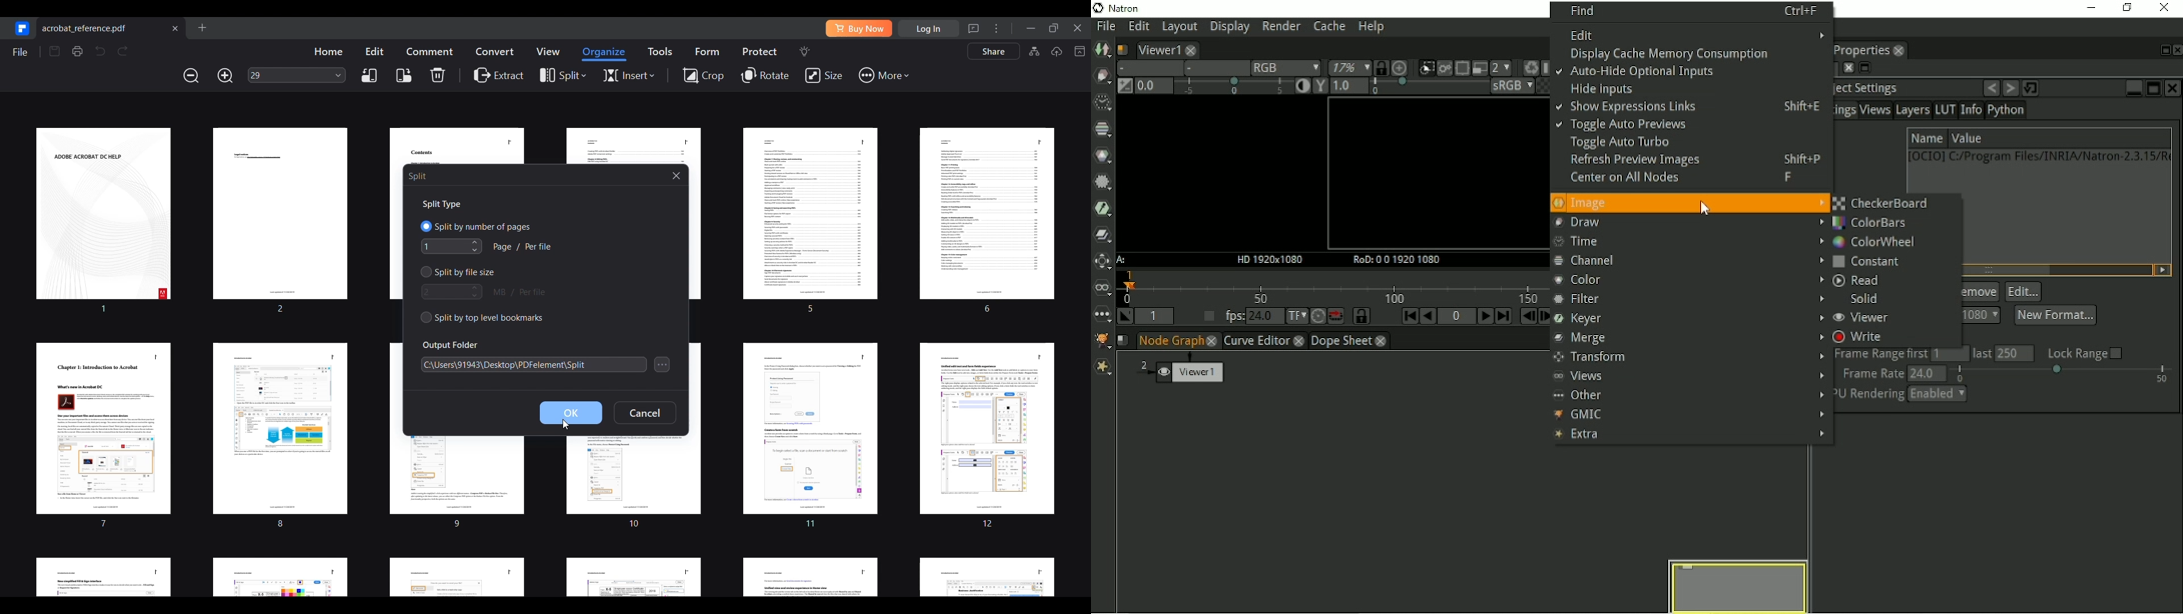  Describe the element at coordinates (529, 366) in the screenshot. I see `C:\Users\91943/Desktop\PDFelement\Split` at that location.